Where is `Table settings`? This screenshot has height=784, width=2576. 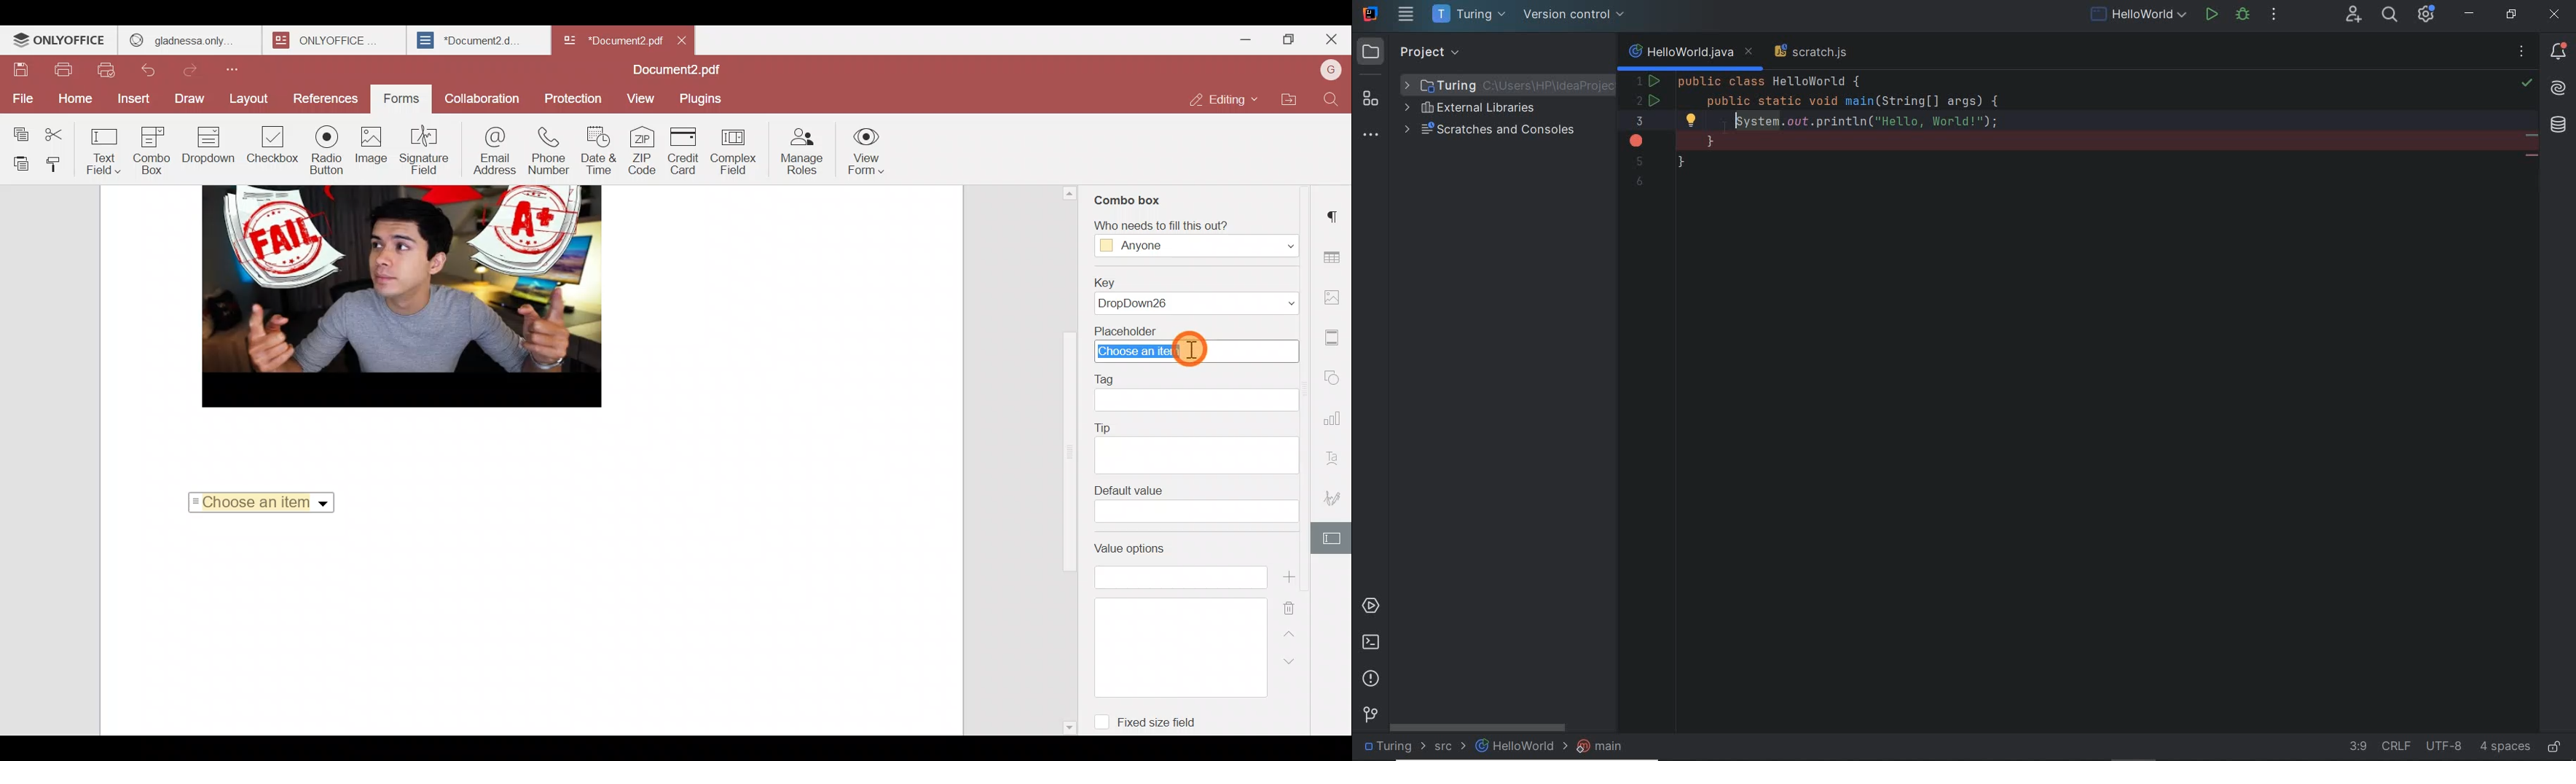 Table settings is located at coordinates (1337, 257).